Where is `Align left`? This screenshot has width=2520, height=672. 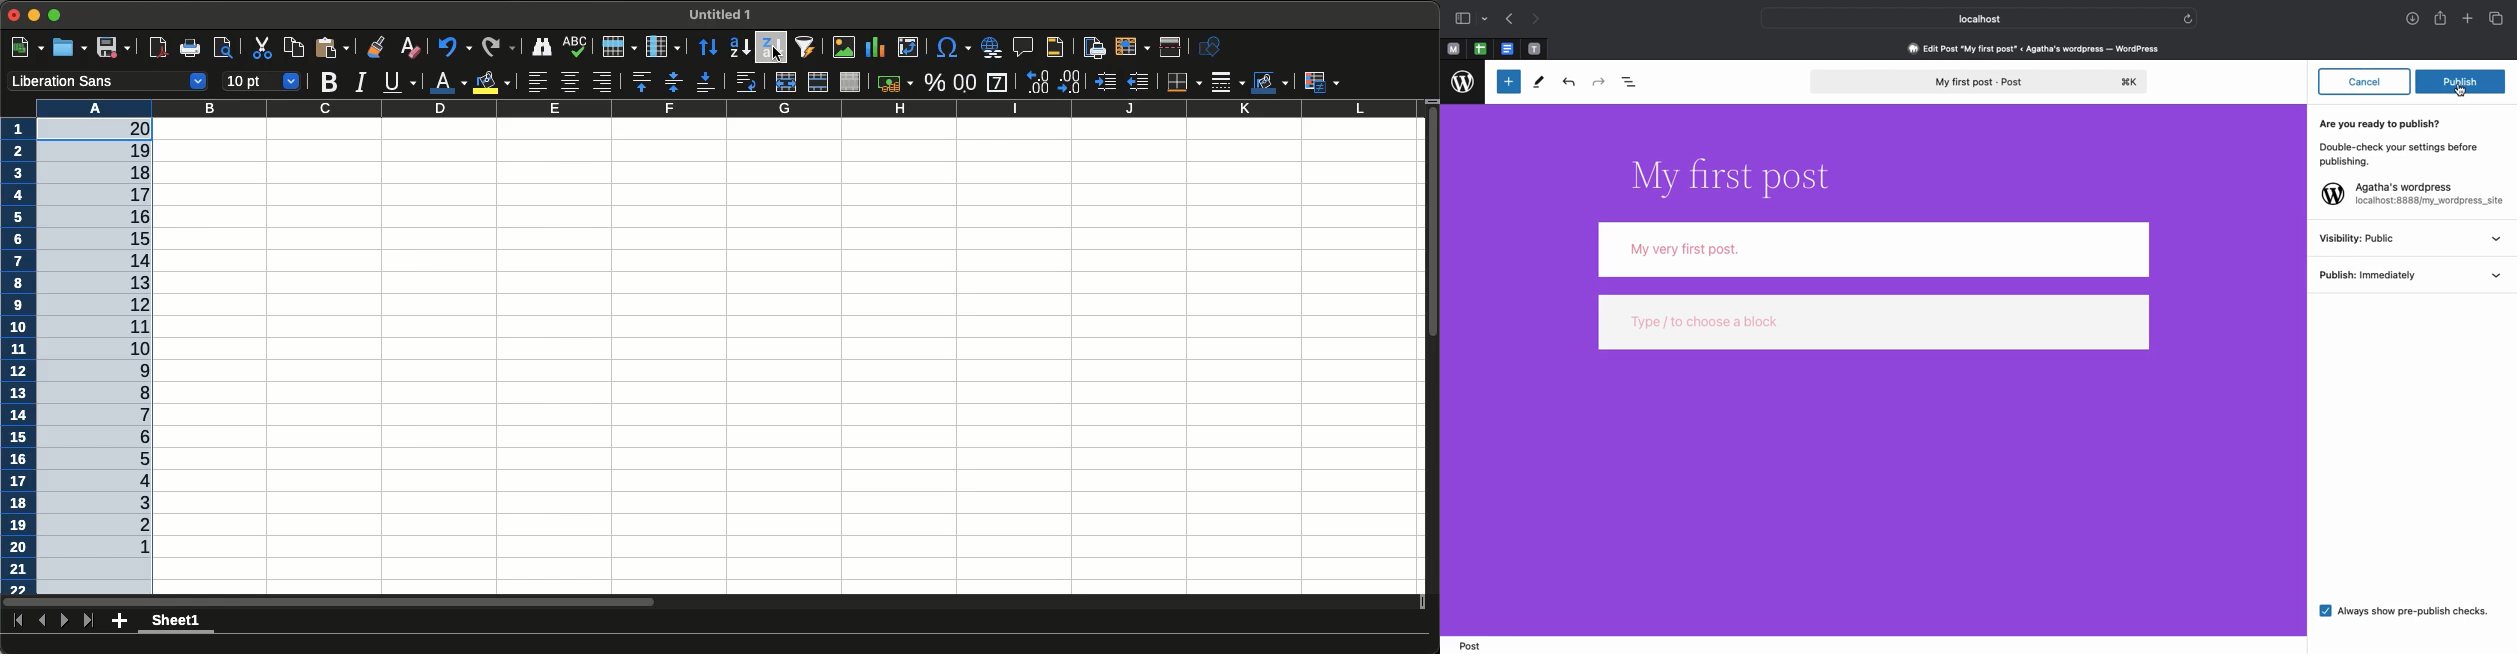
Align left is located at coordinates (539, 83).